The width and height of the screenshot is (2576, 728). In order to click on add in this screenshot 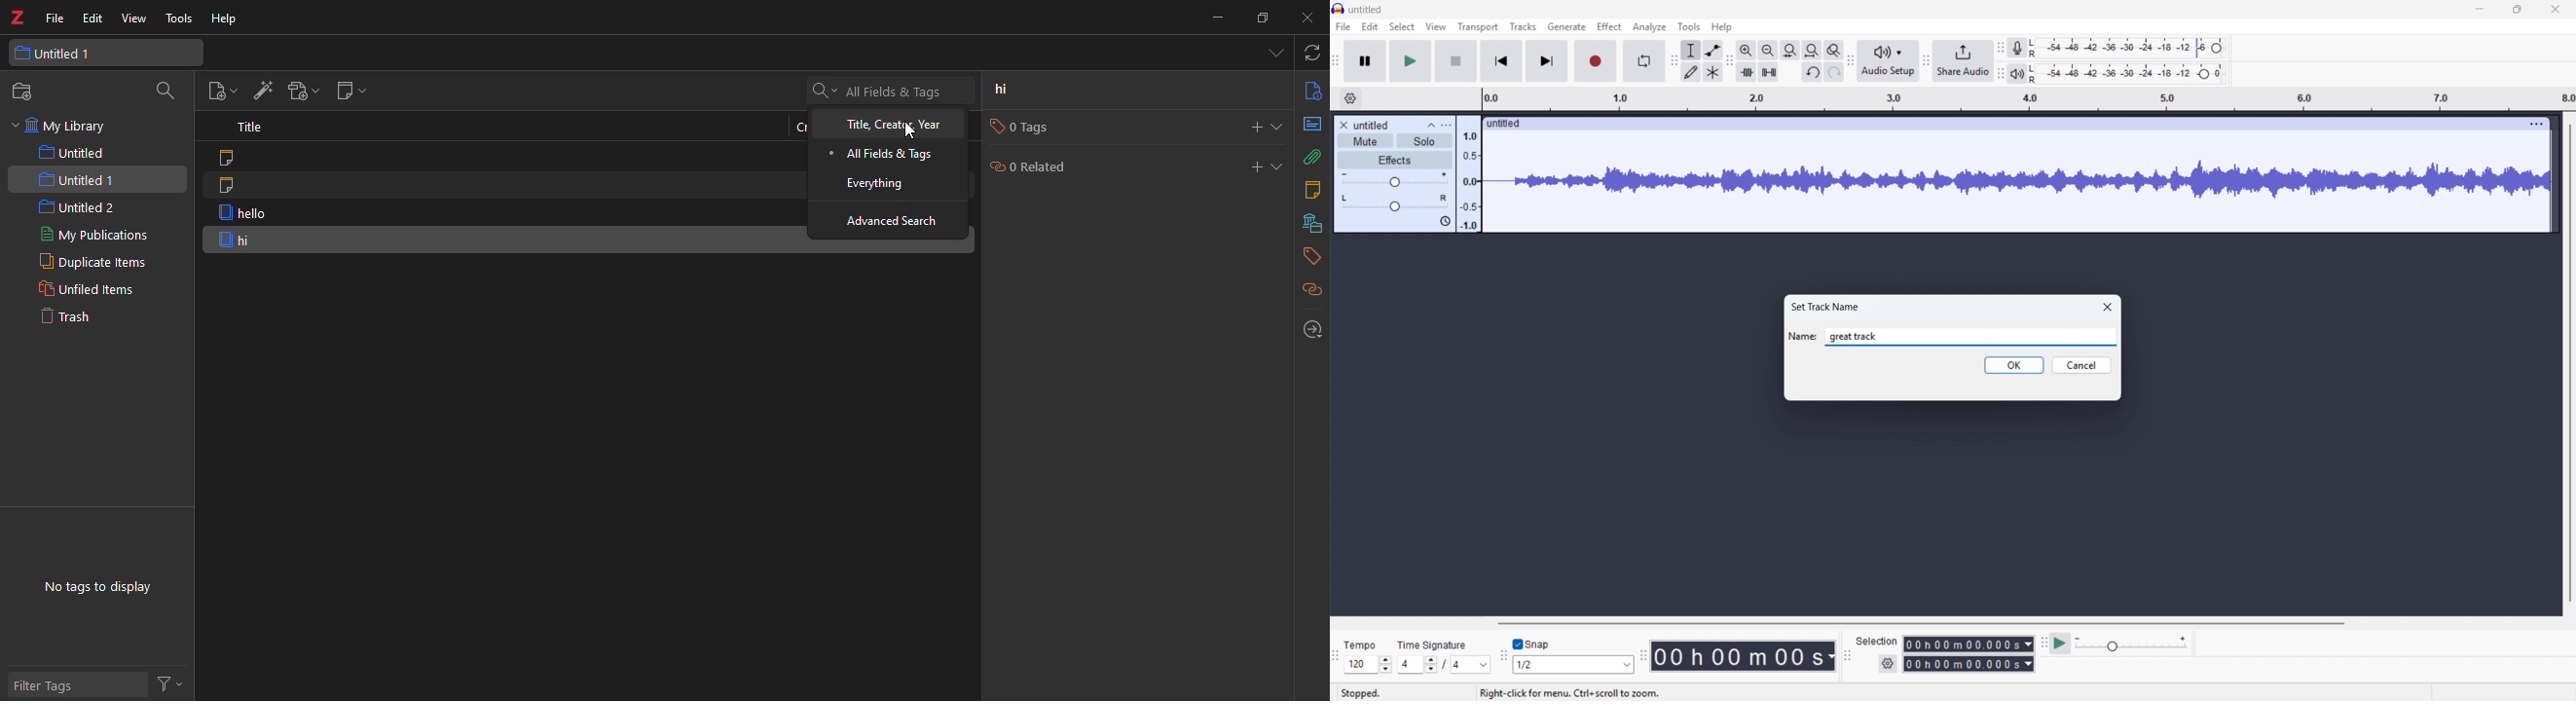, I will do `click(1251, 166)`.